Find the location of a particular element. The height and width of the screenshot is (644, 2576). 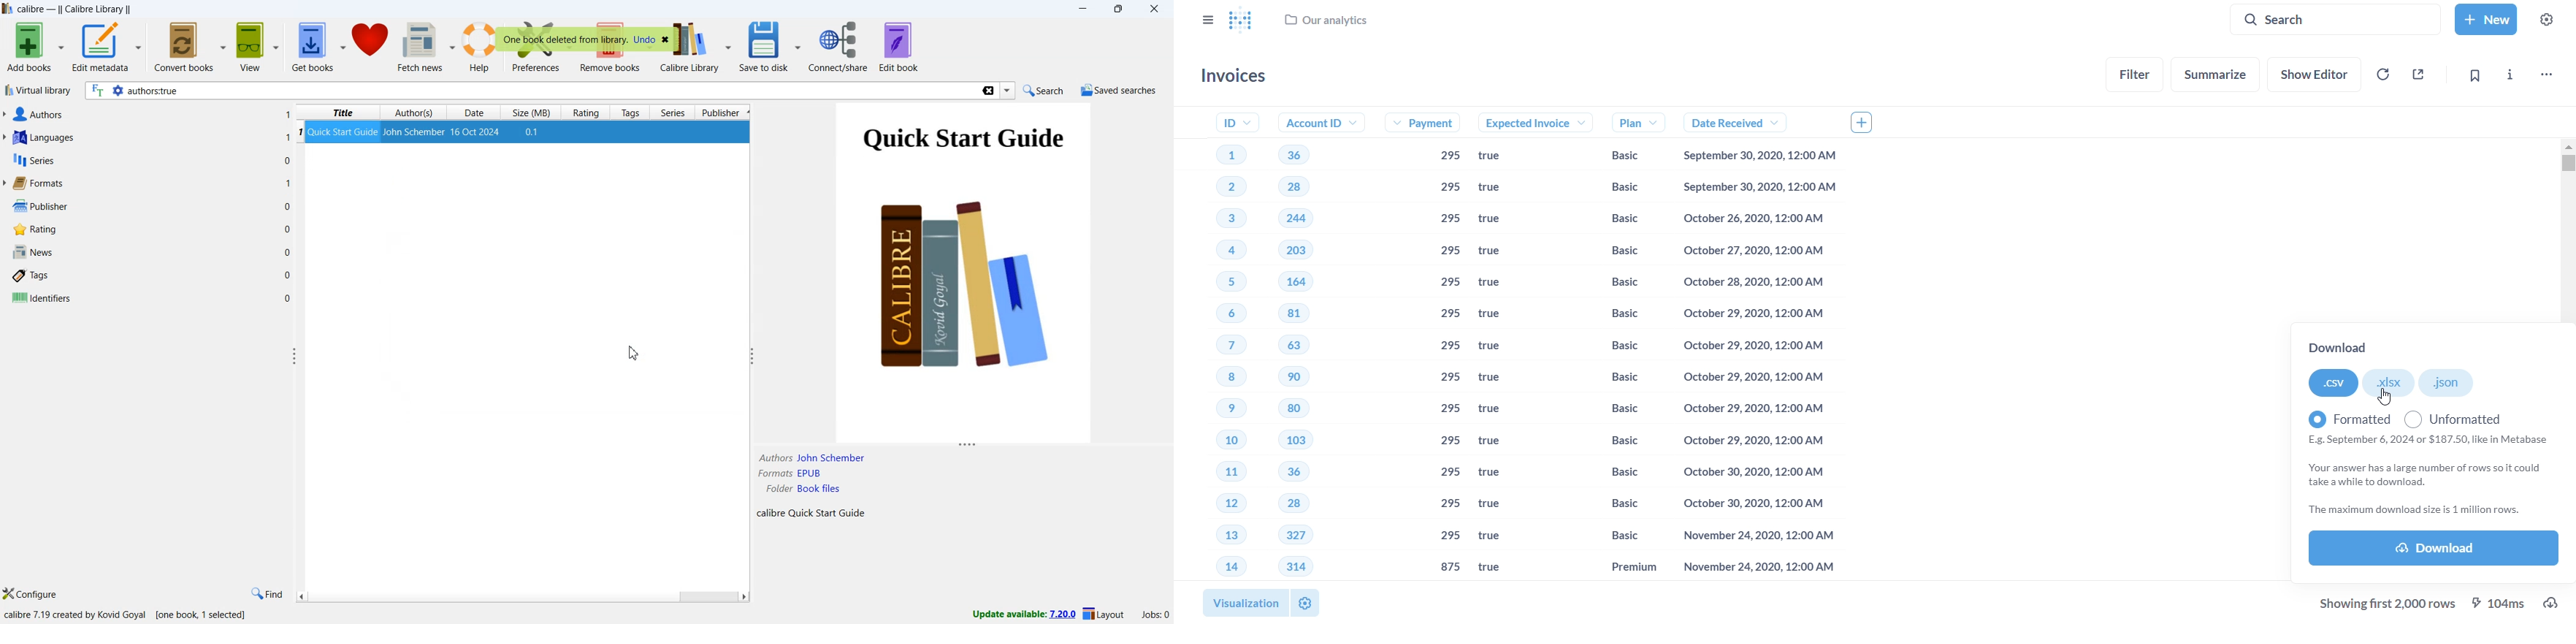

clear search is located at coordinates (988, 92).